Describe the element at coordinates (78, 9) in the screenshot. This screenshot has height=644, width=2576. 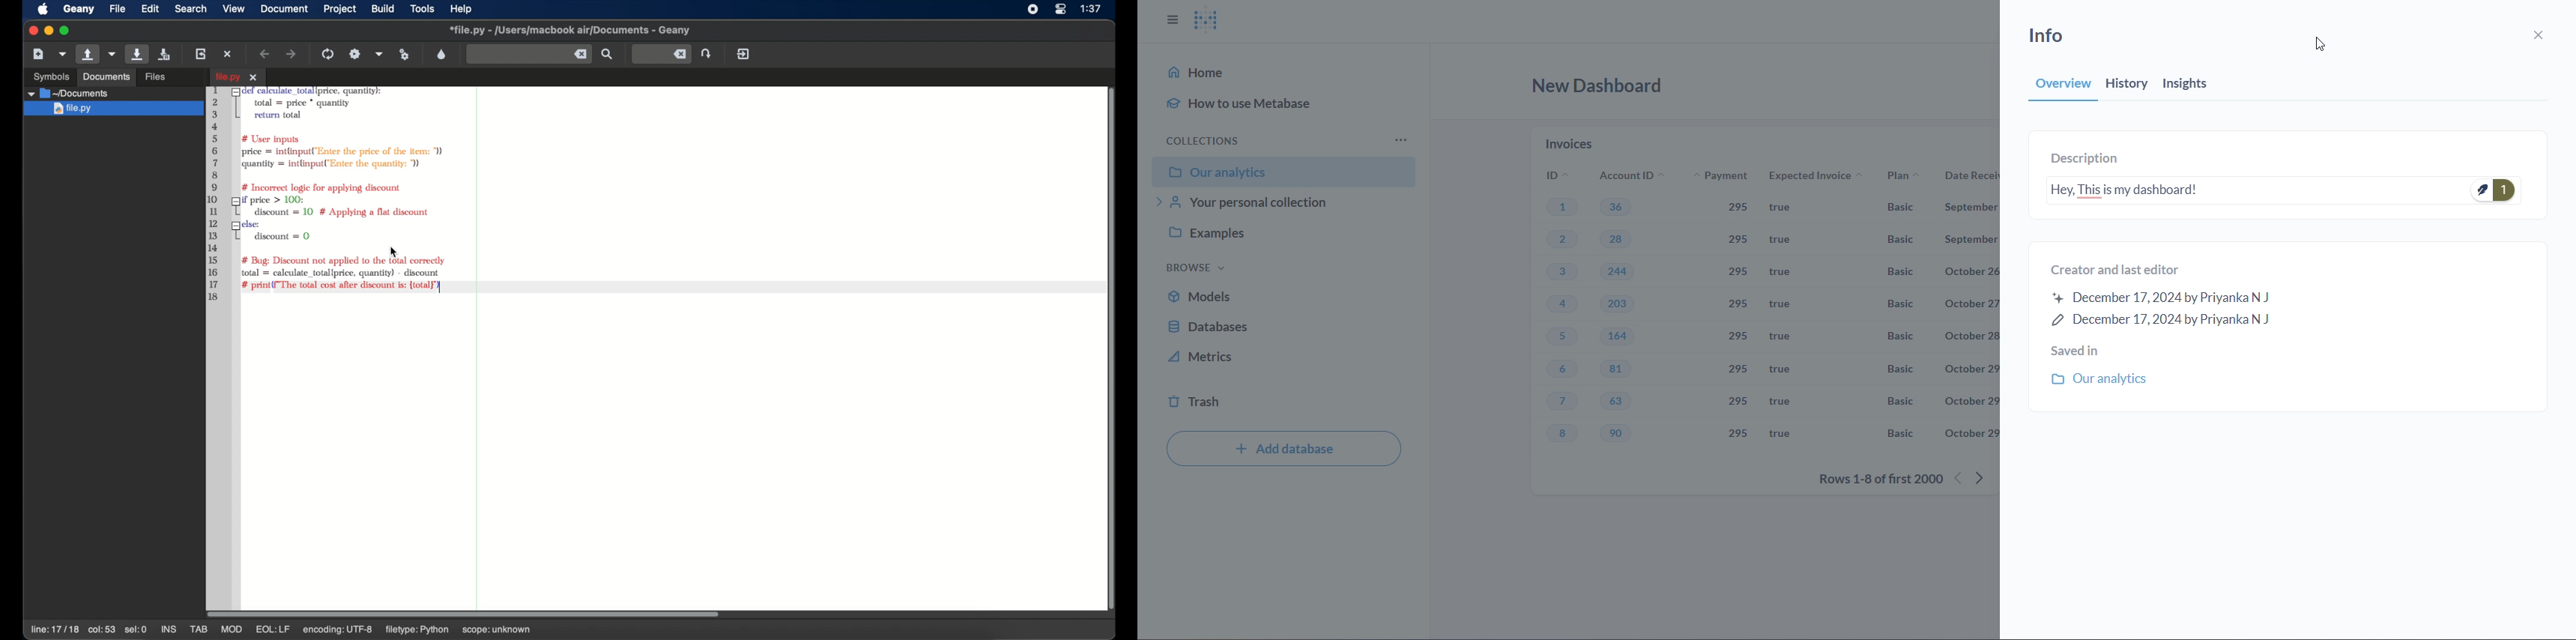
I see `geany` at that location.